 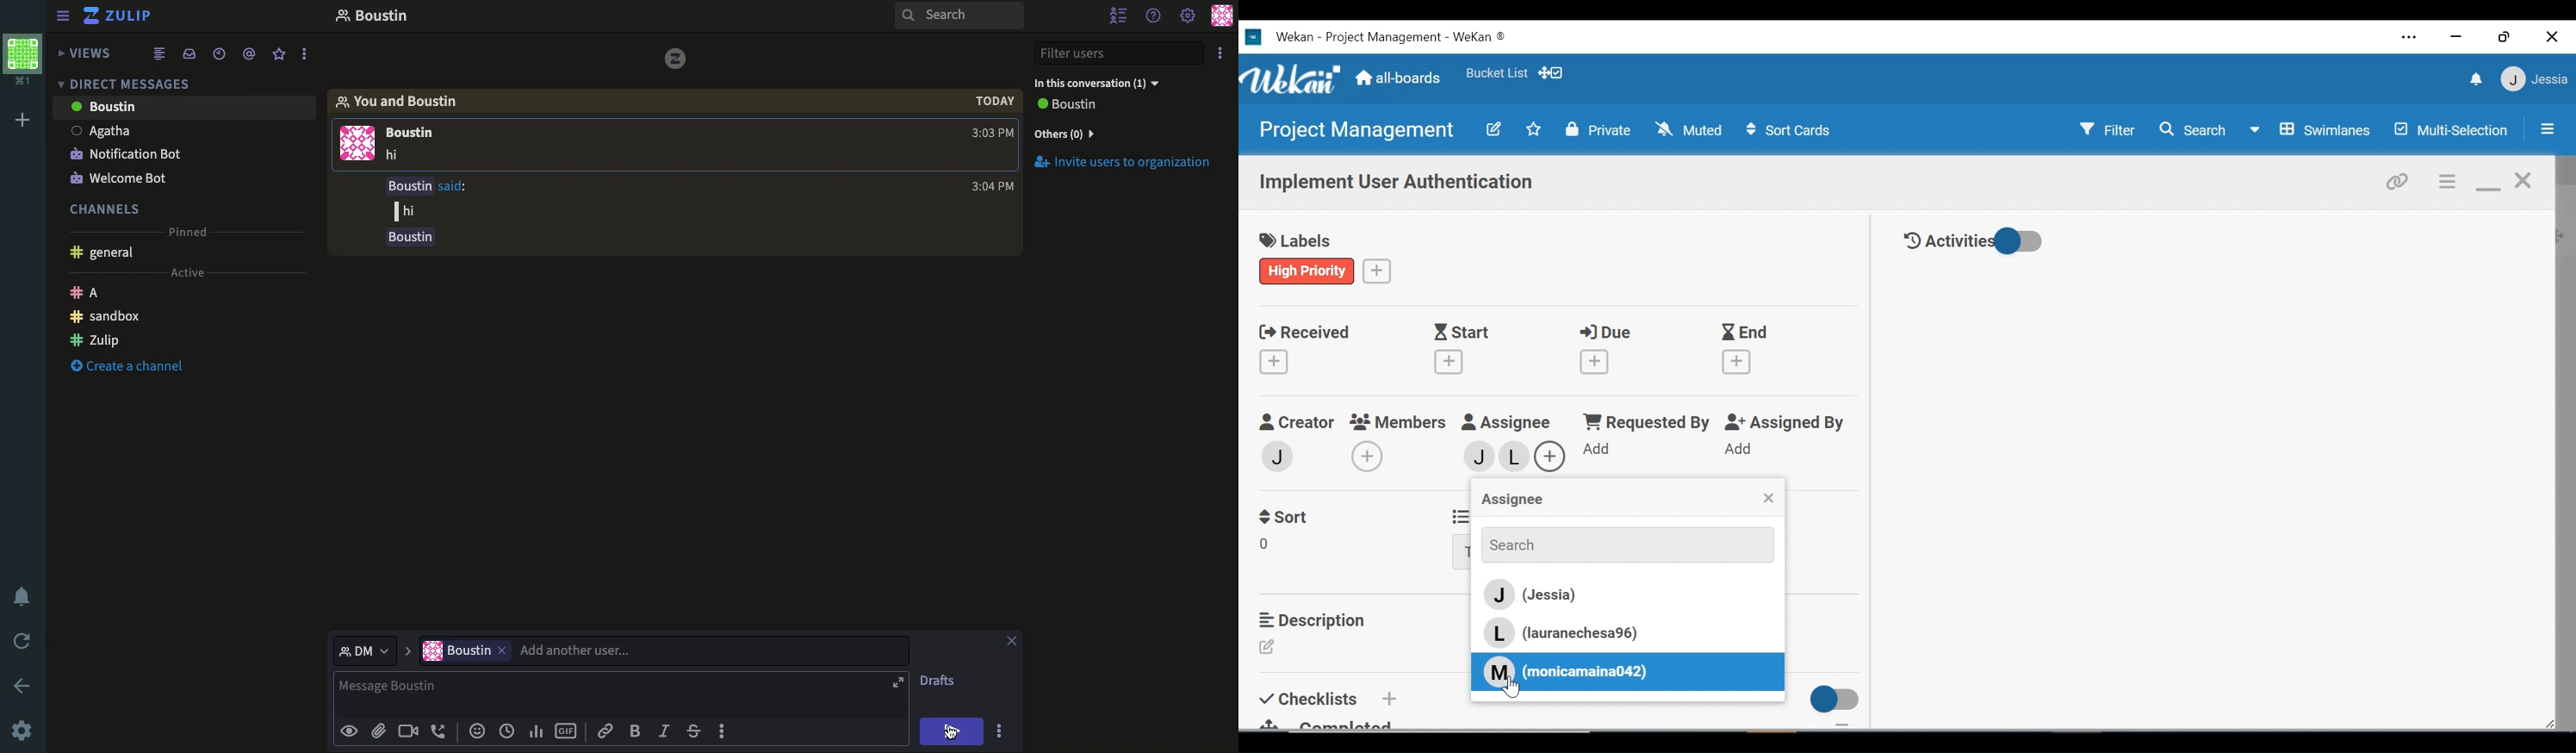 What do you see at coordinates (218, 53) in the screenshot?
I see `Time` at bounding box center [218, 53].